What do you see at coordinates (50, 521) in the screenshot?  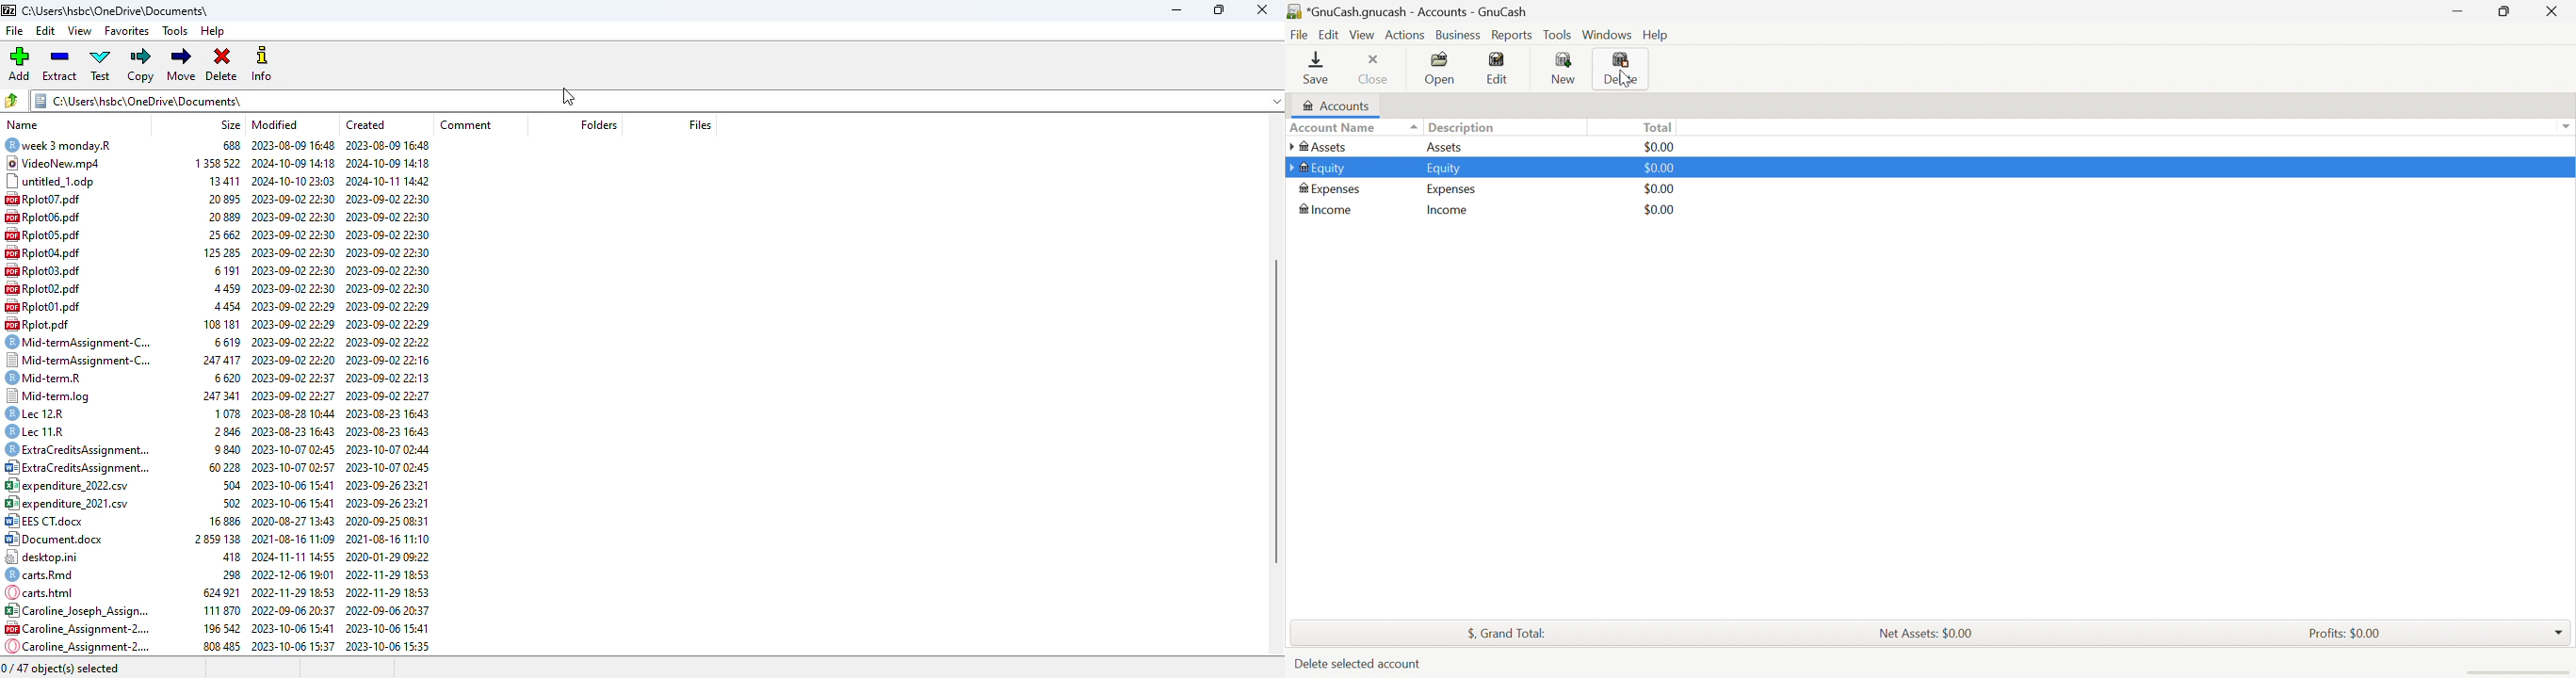 I see `EES CT.docx ` at bounding box center [50, 521].